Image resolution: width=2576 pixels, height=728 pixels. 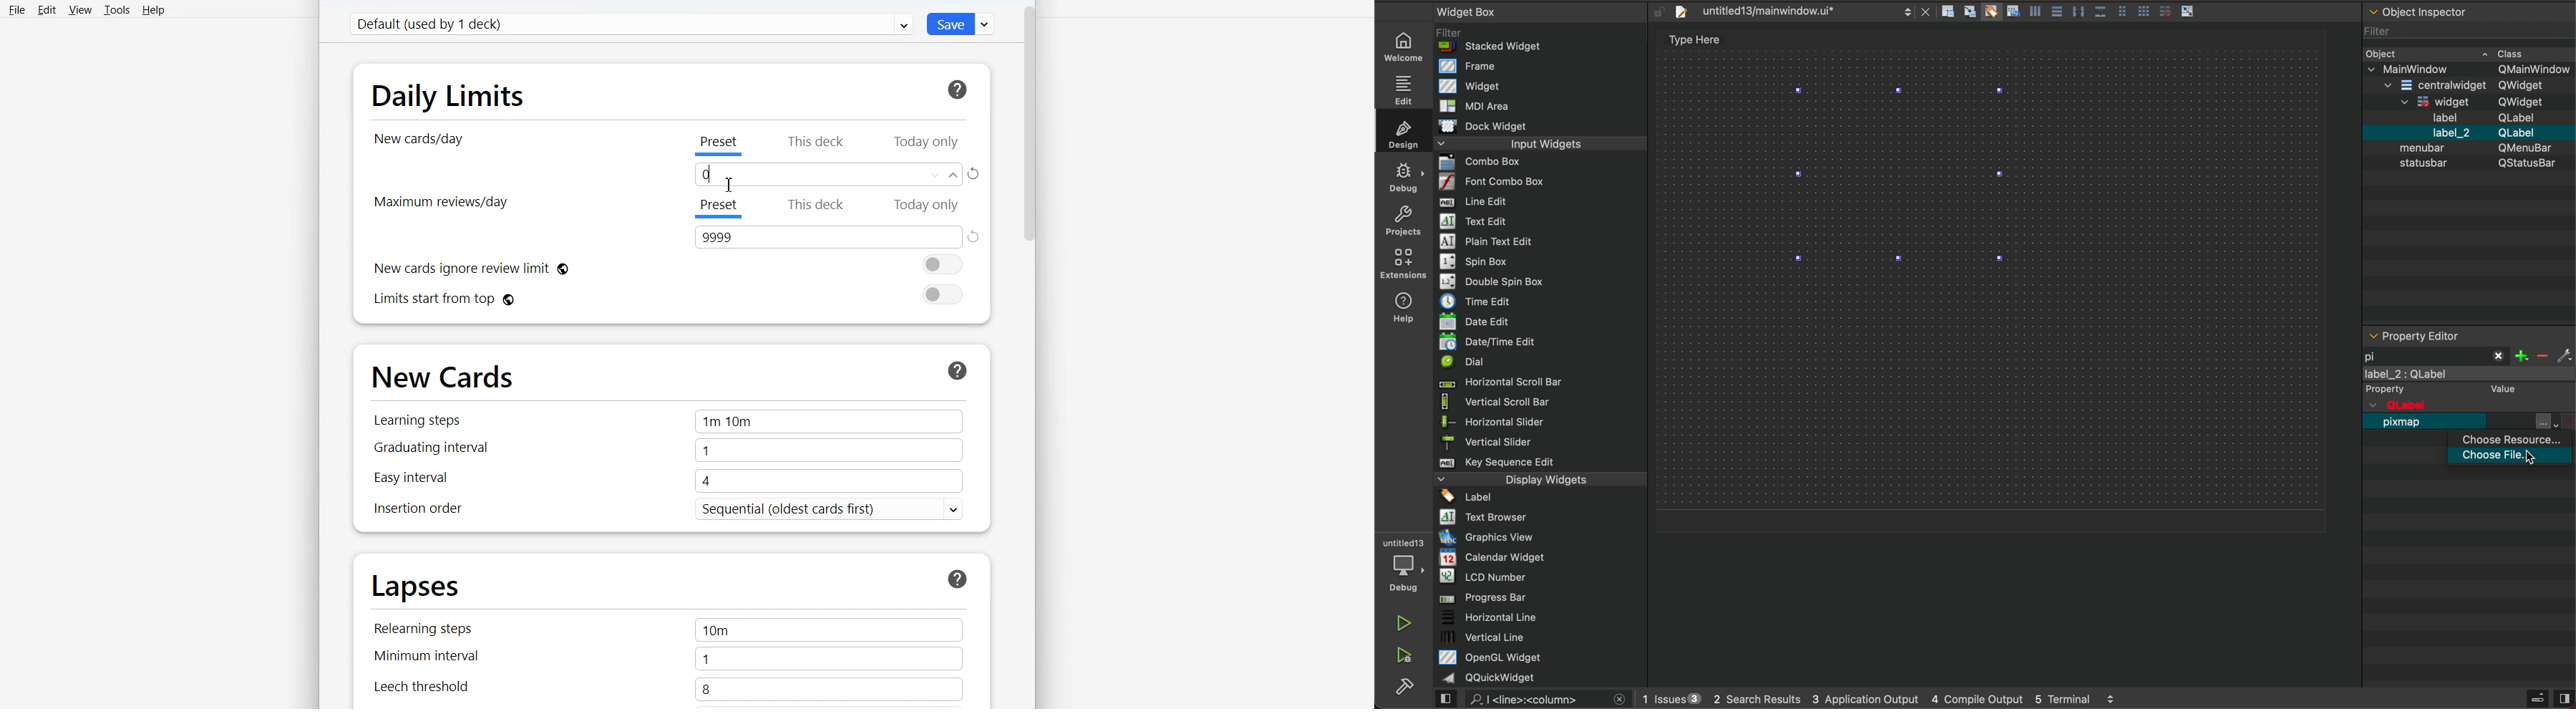 I want to click on Save, so click(x=962, y=24).